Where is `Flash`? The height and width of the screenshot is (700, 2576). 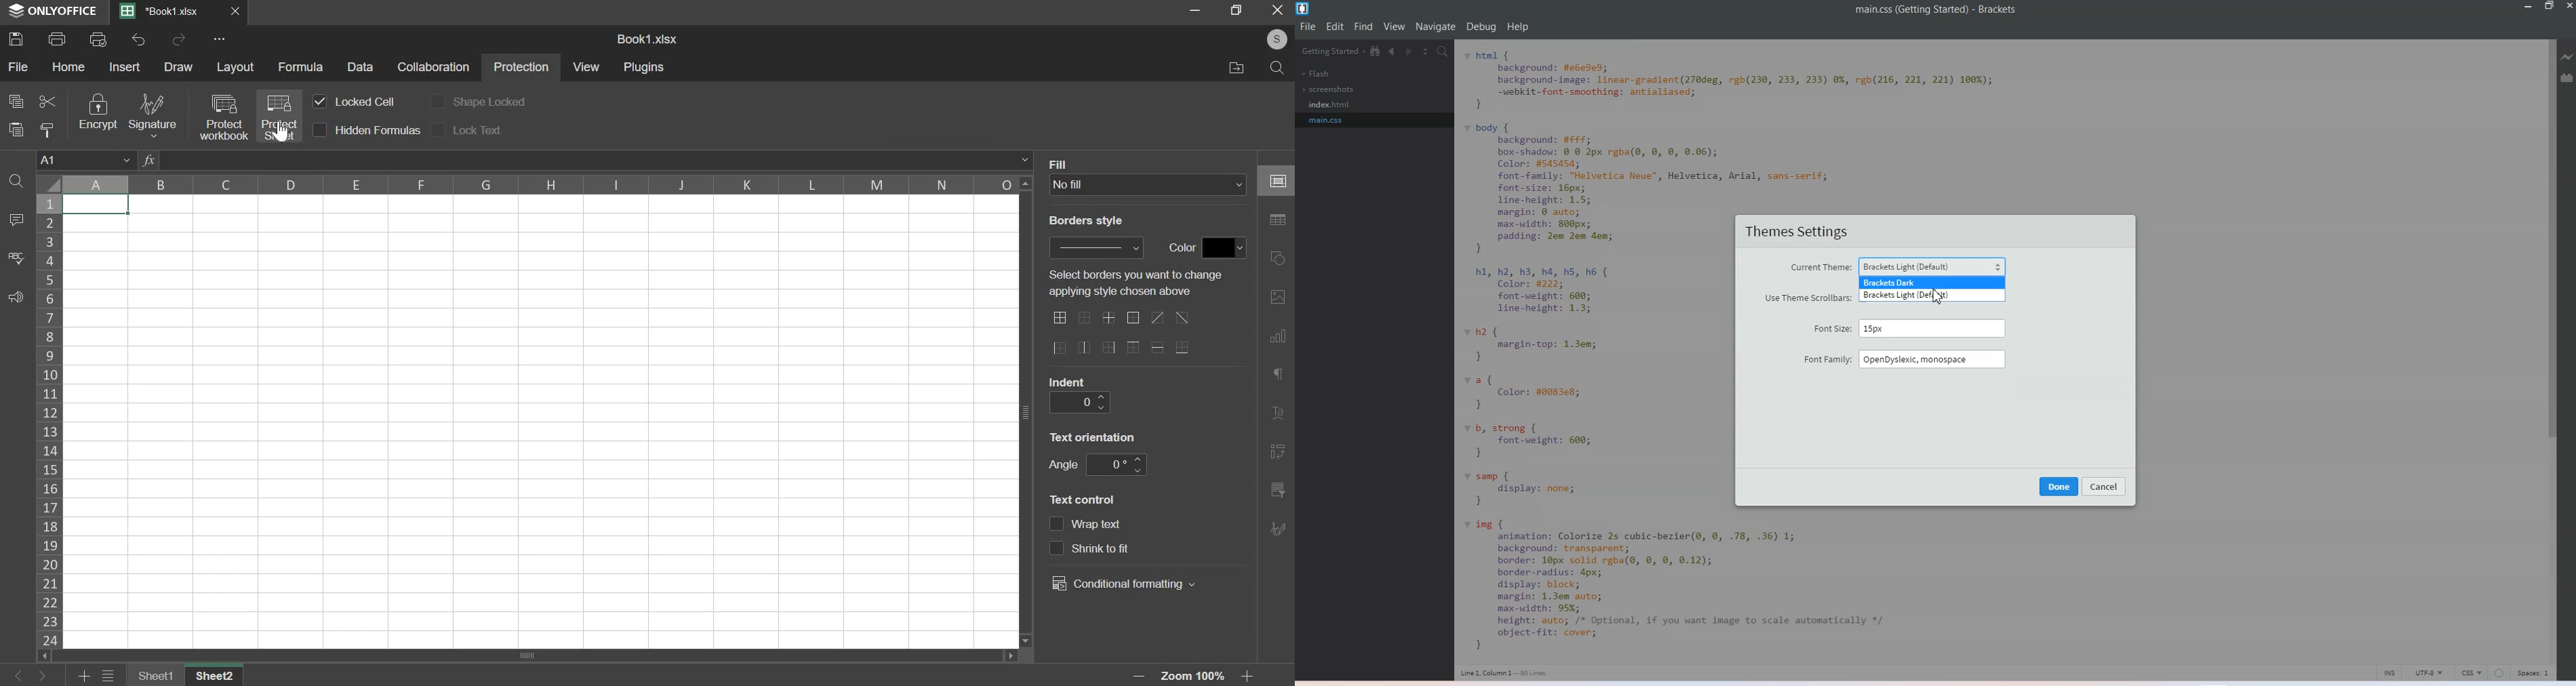 Flash is located at coordinates (1316, 74).